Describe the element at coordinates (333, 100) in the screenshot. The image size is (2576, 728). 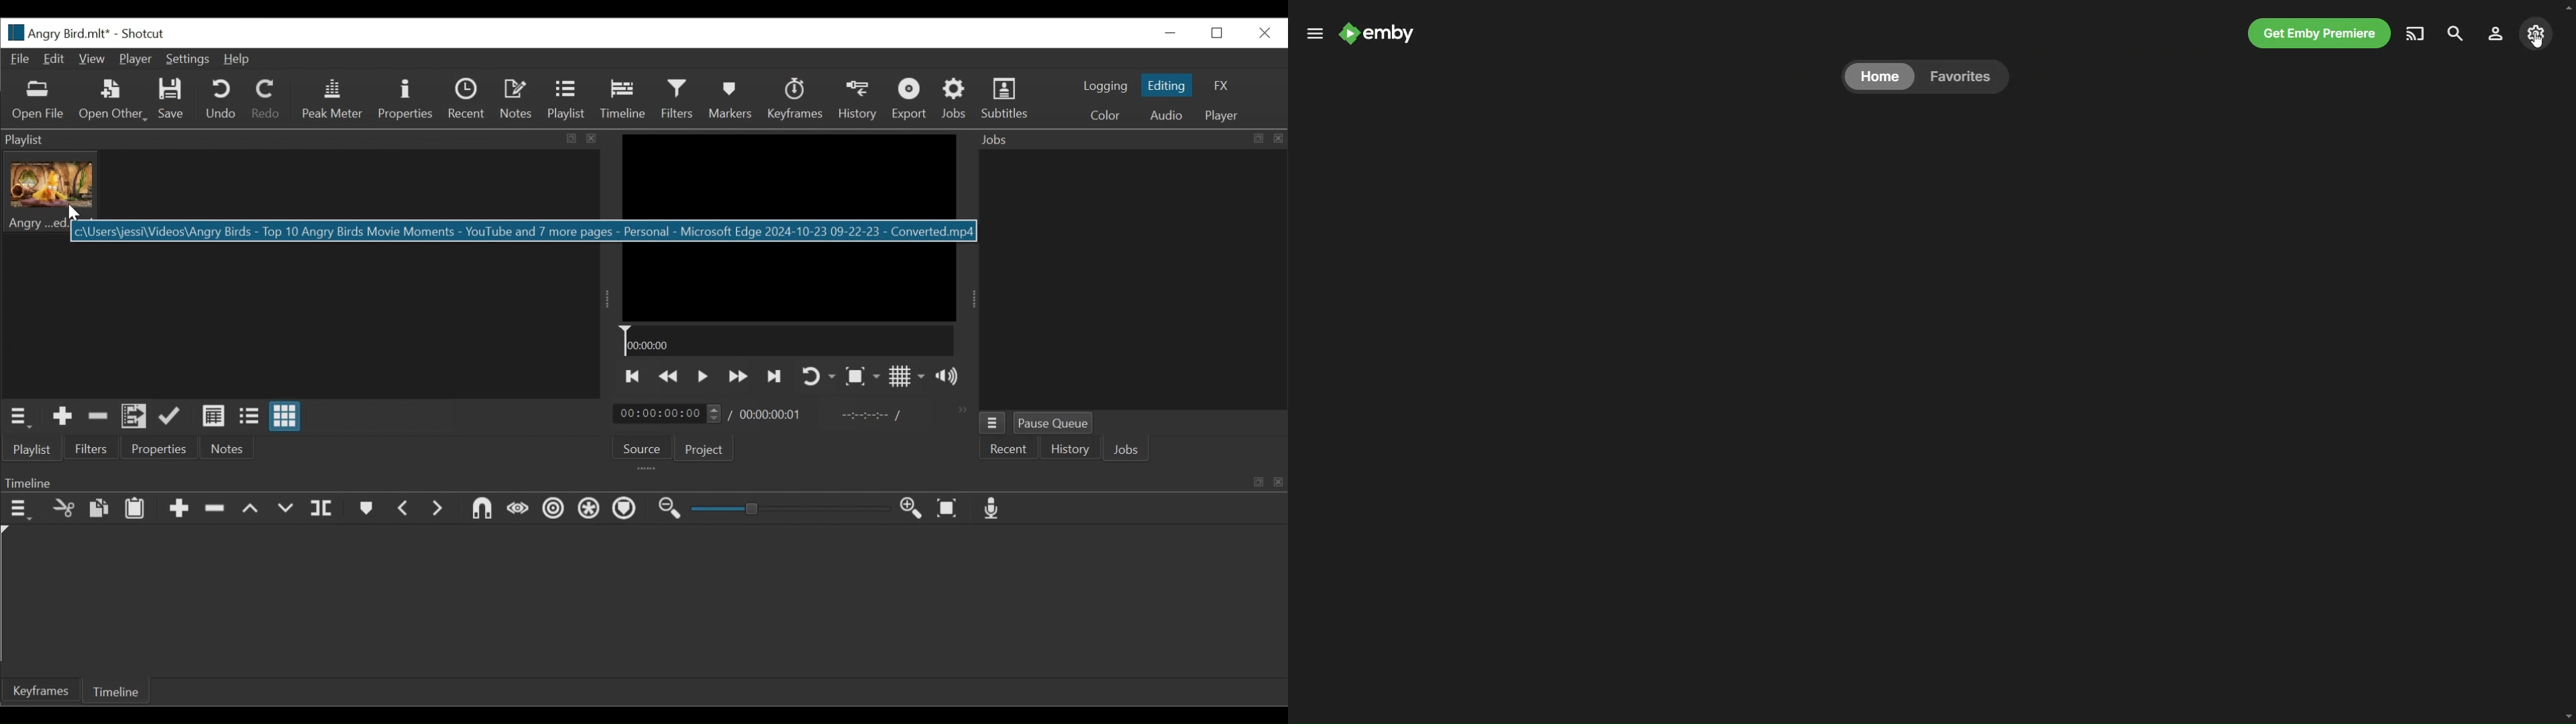
I see `Peak Meter` at that location.